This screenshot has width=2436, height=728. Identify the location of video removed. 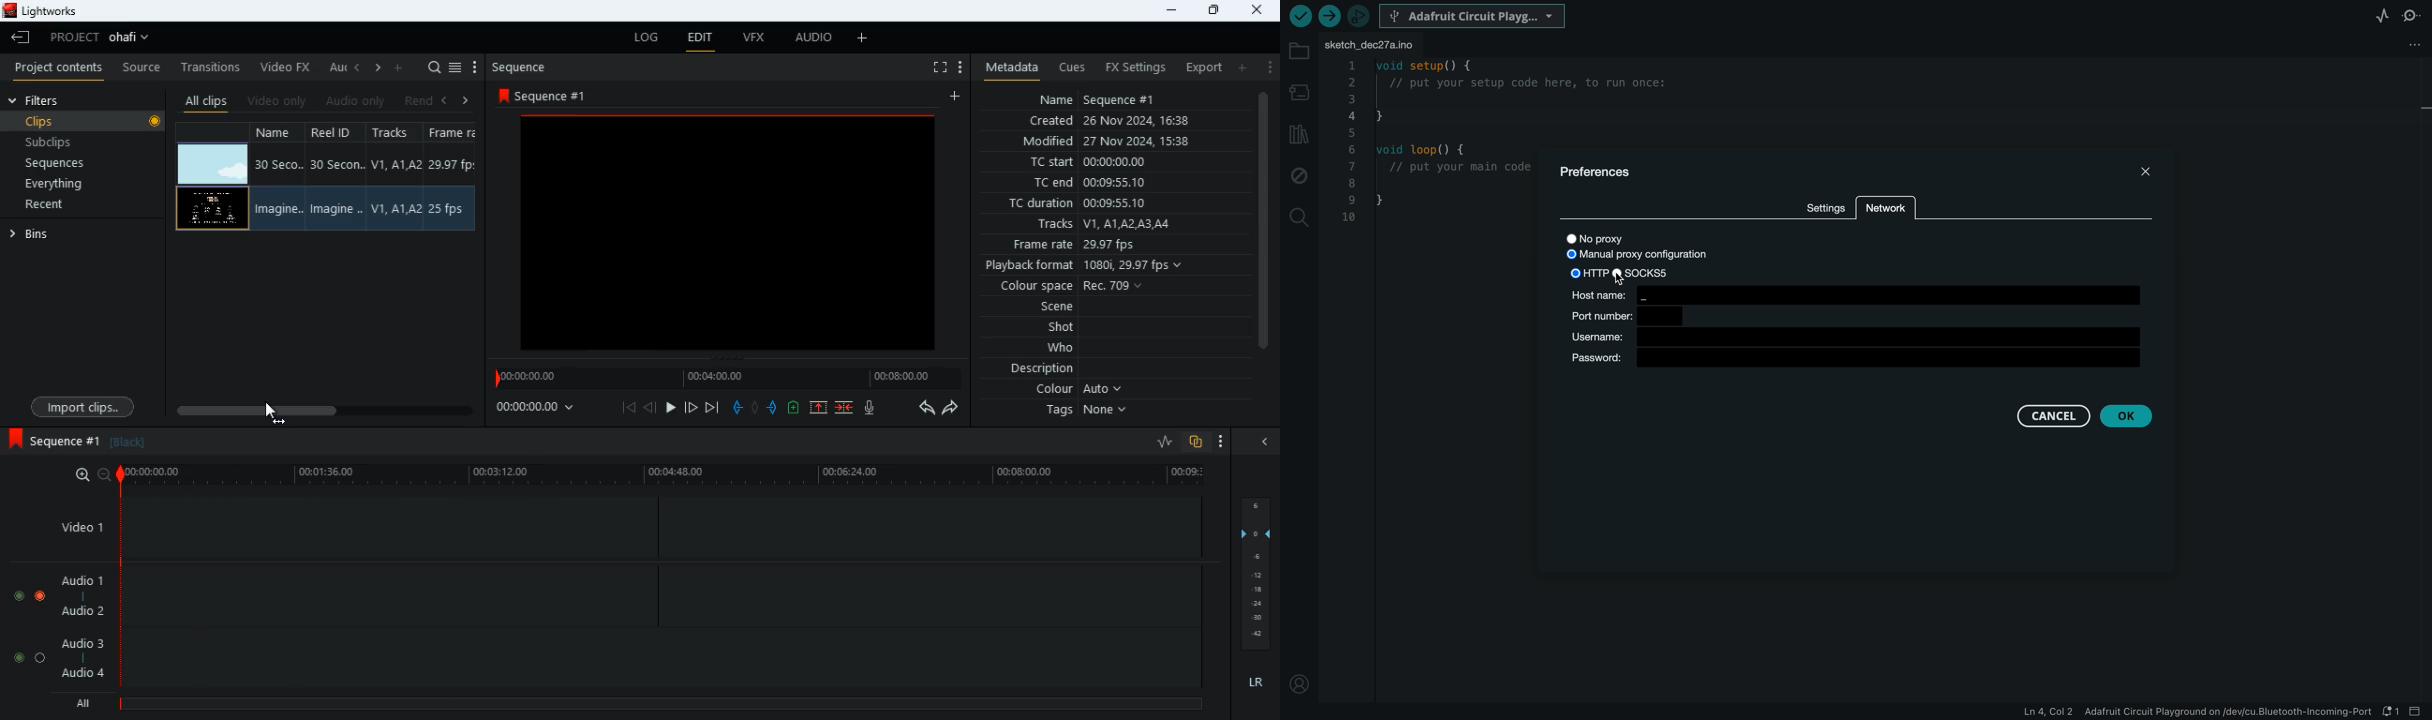
(734, 237).